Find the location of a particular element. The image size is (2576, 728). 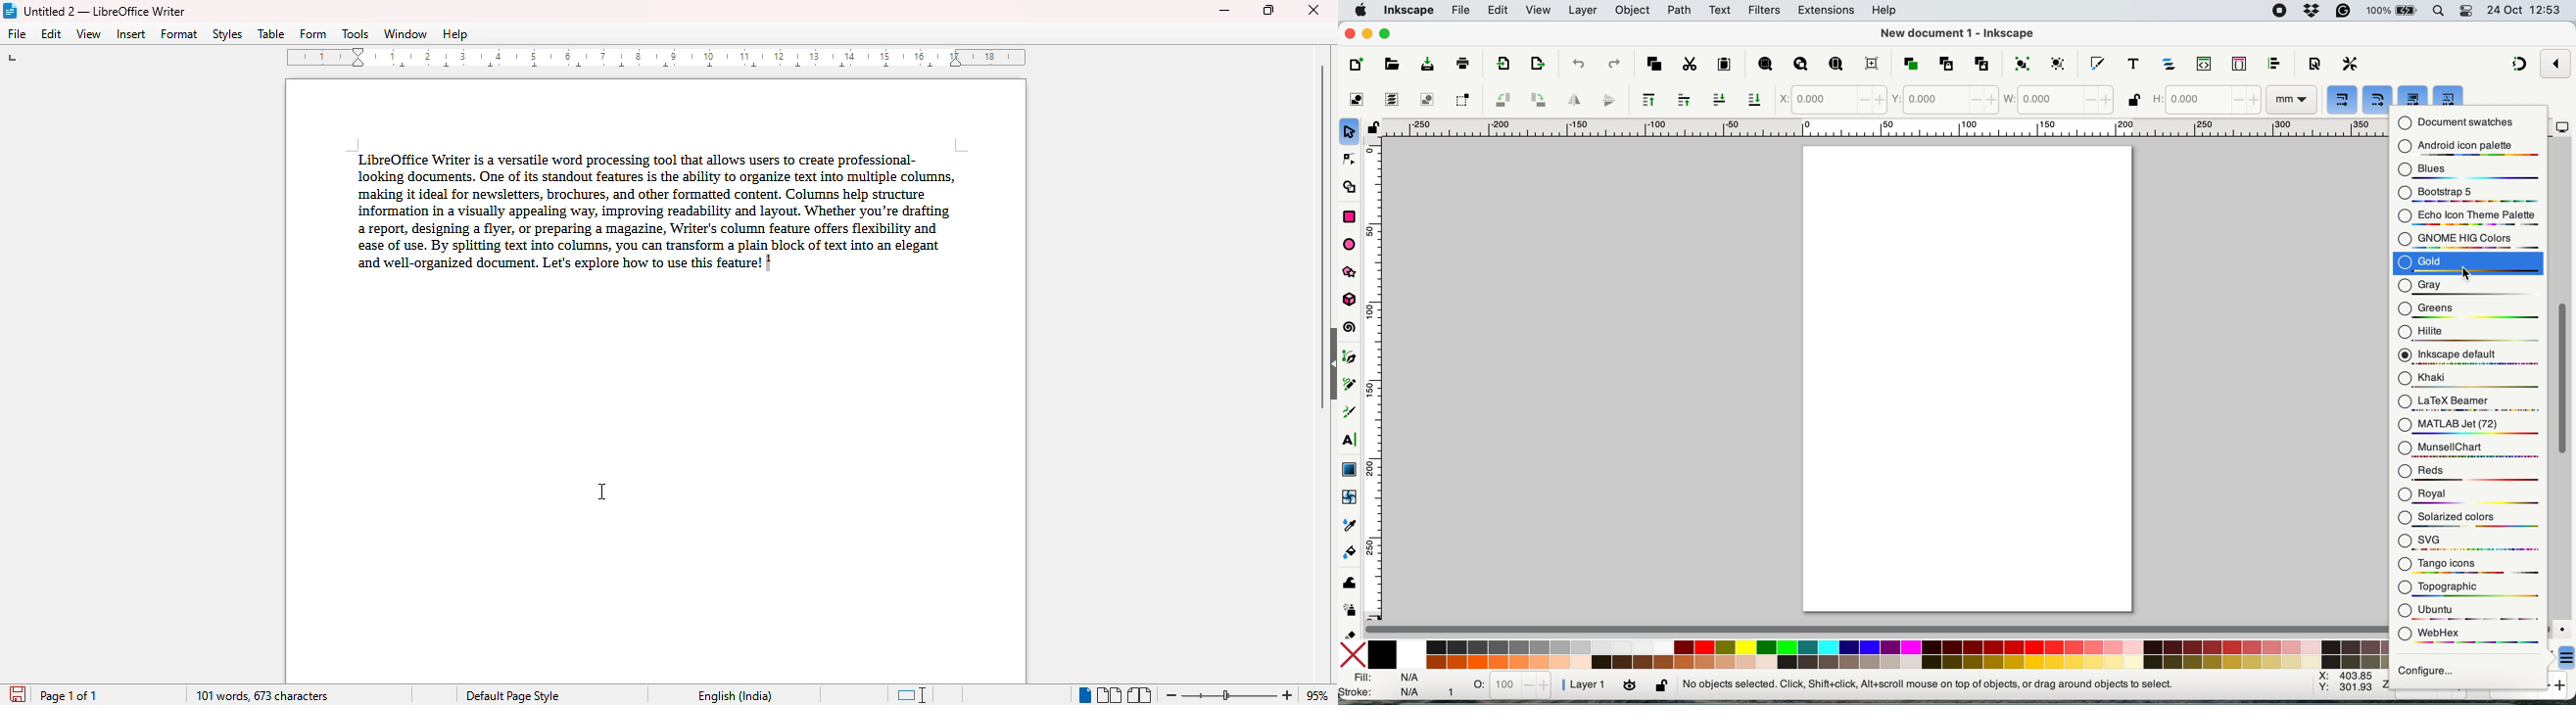

book view is located at coordinates (1138, 694).